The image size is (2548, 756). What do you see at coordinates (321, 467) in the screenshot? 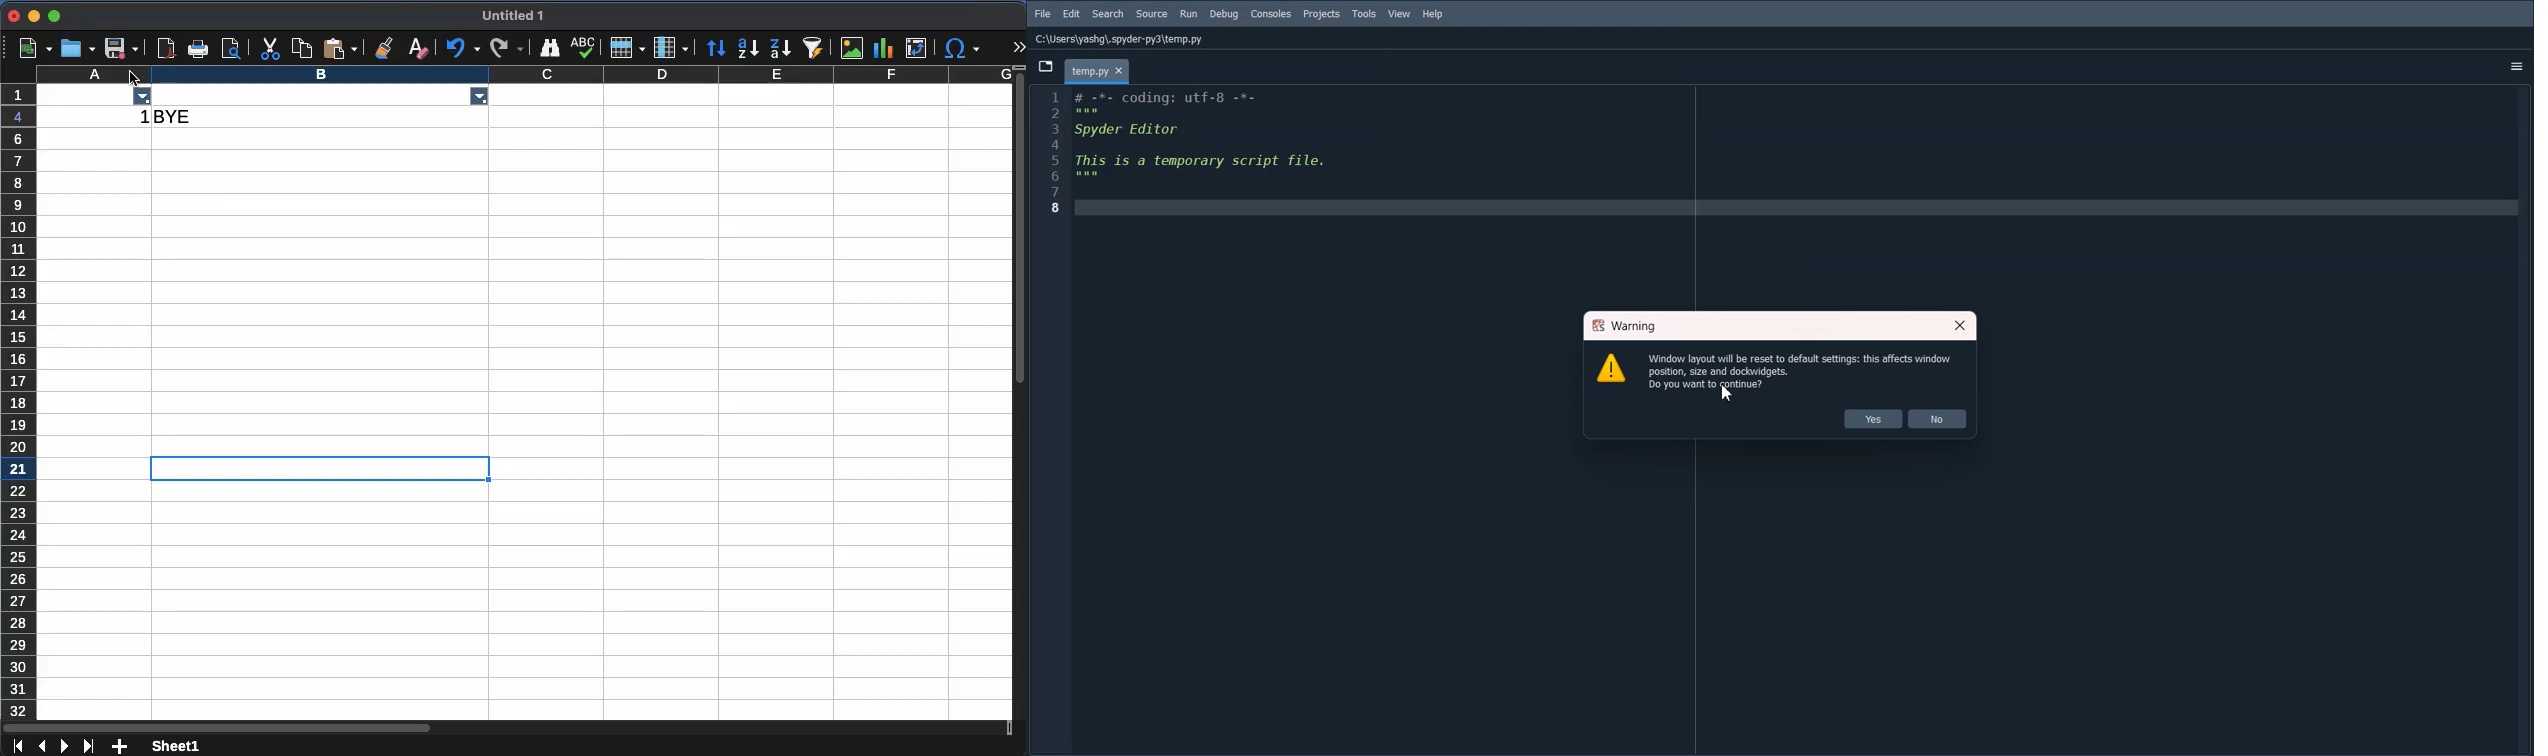
I see `cell seleted` at bounding box center [321, 467].